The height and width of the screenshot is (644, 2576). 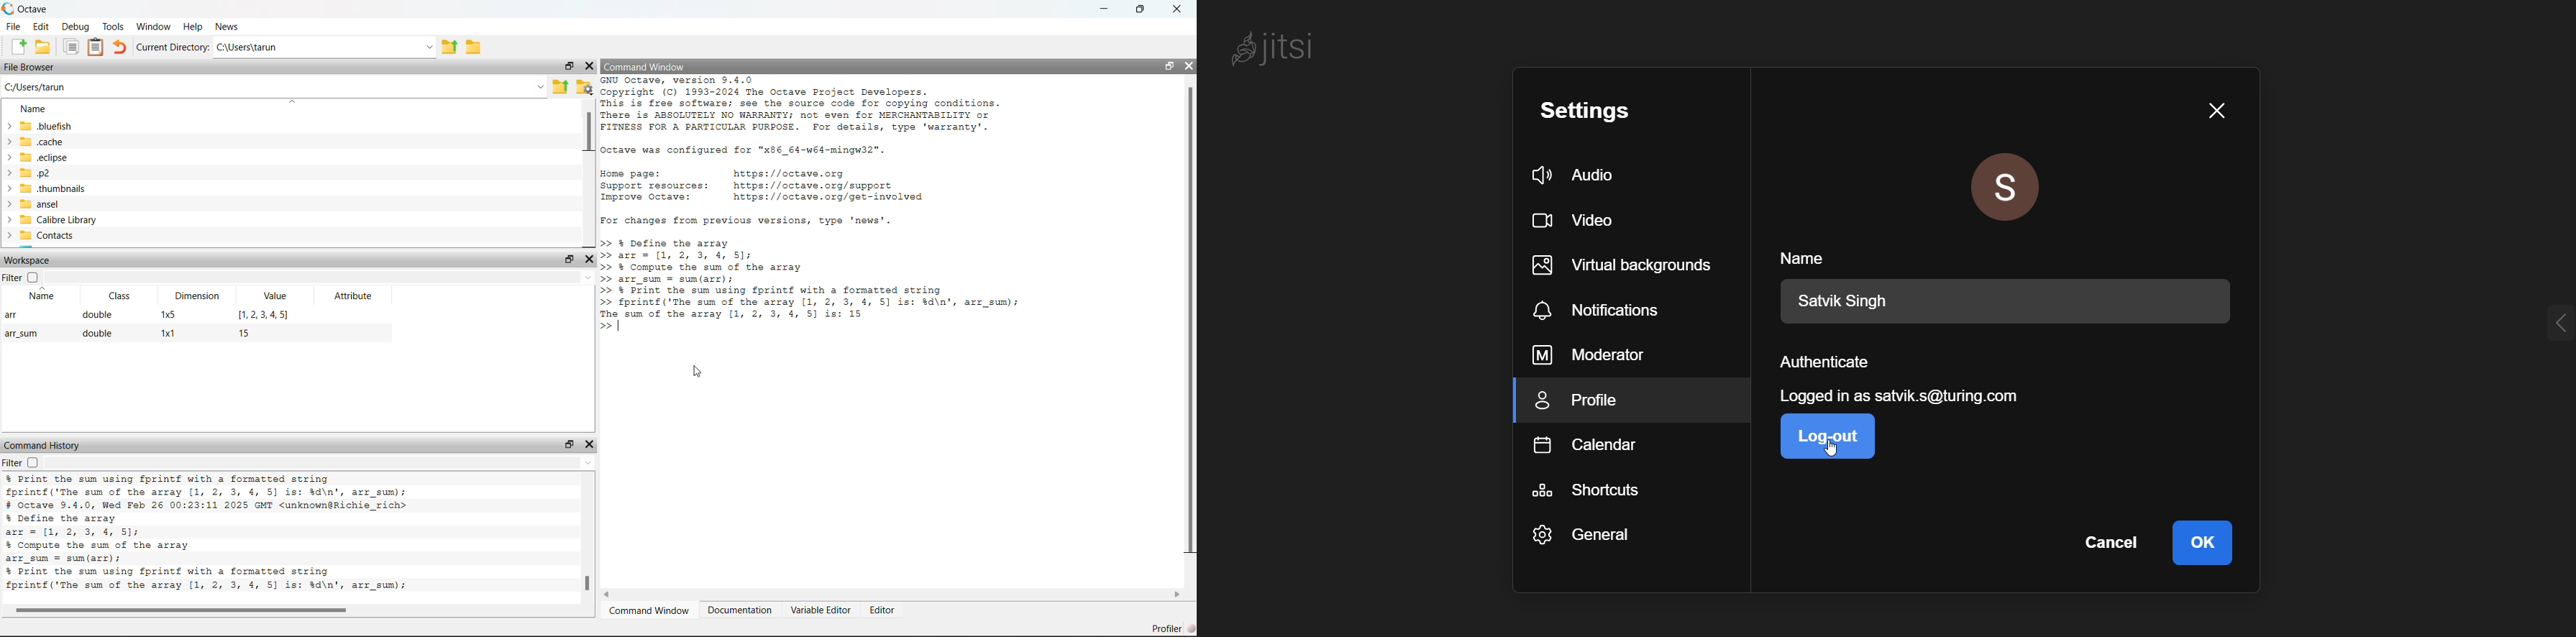 What do you see at coordinates (1835, 438) in the screenshot?
I see `logout` at bounding box center [1835, 438].